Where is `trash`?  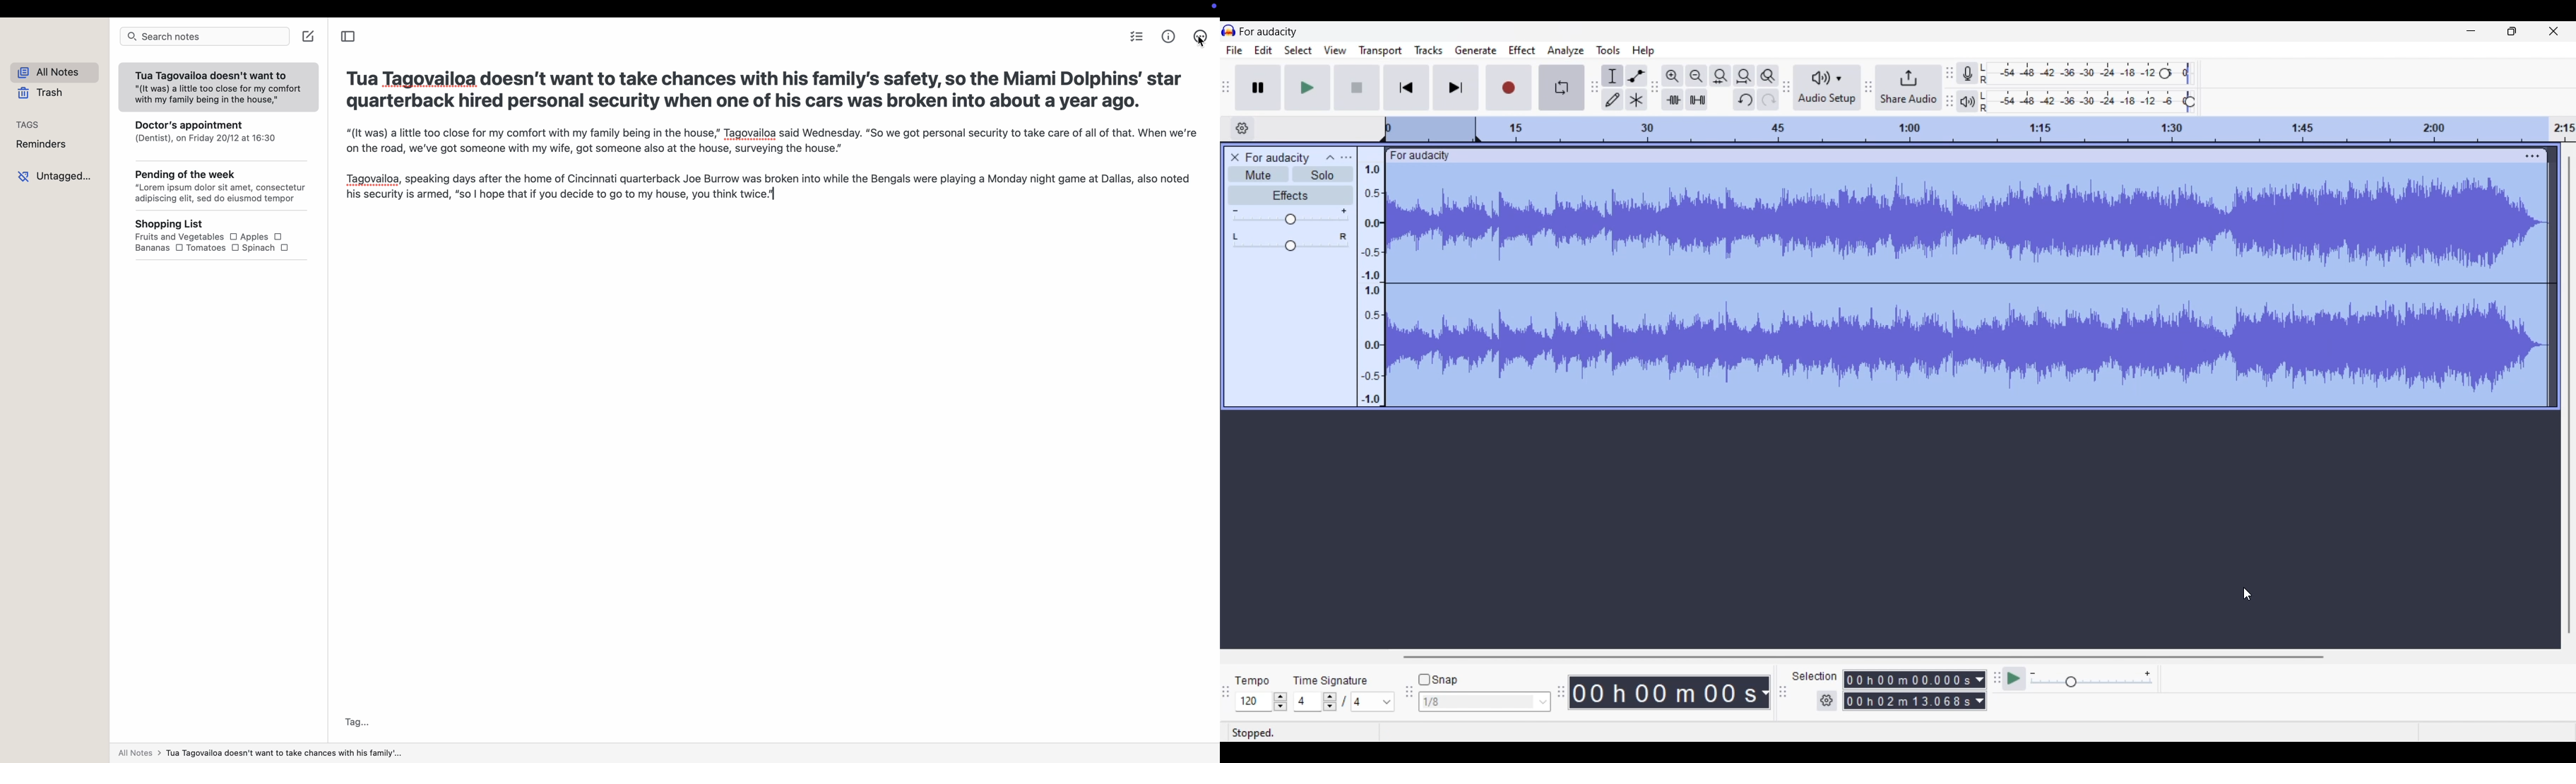 trash is located at coordinates (43, 94).